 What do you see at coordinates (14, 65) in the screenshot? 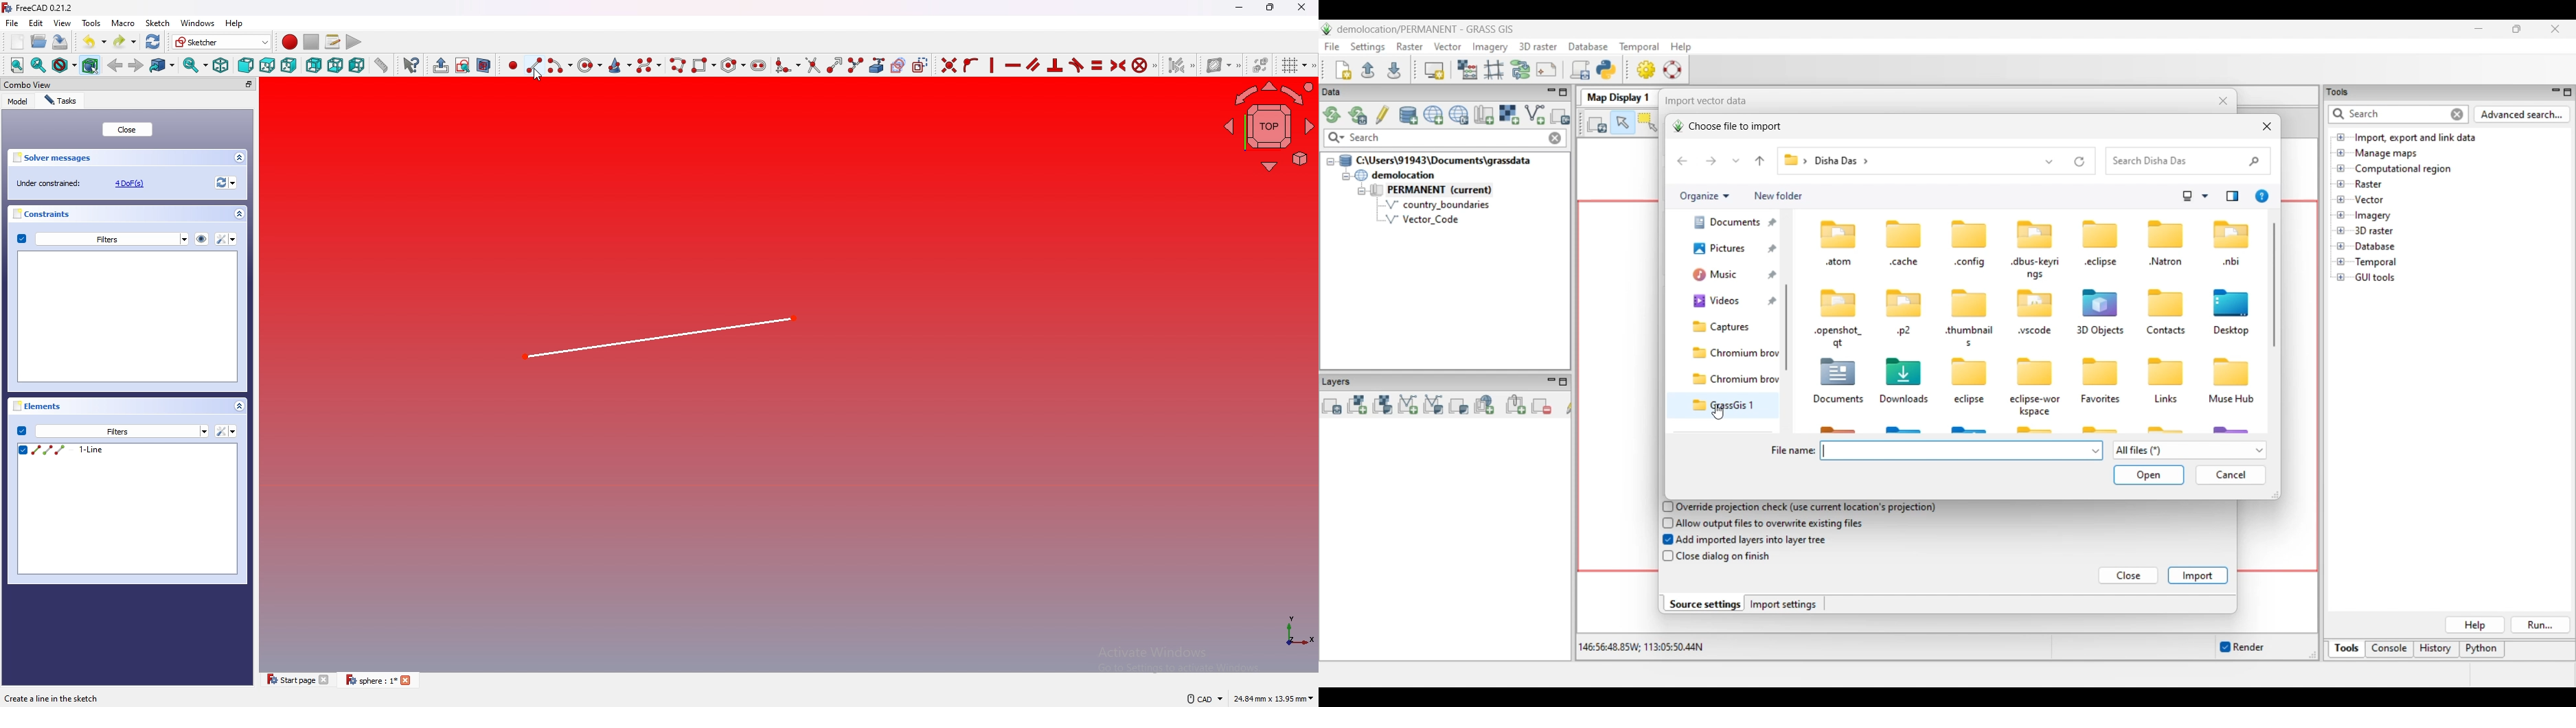
I see `Fit all` at bounding box center [14, 65].